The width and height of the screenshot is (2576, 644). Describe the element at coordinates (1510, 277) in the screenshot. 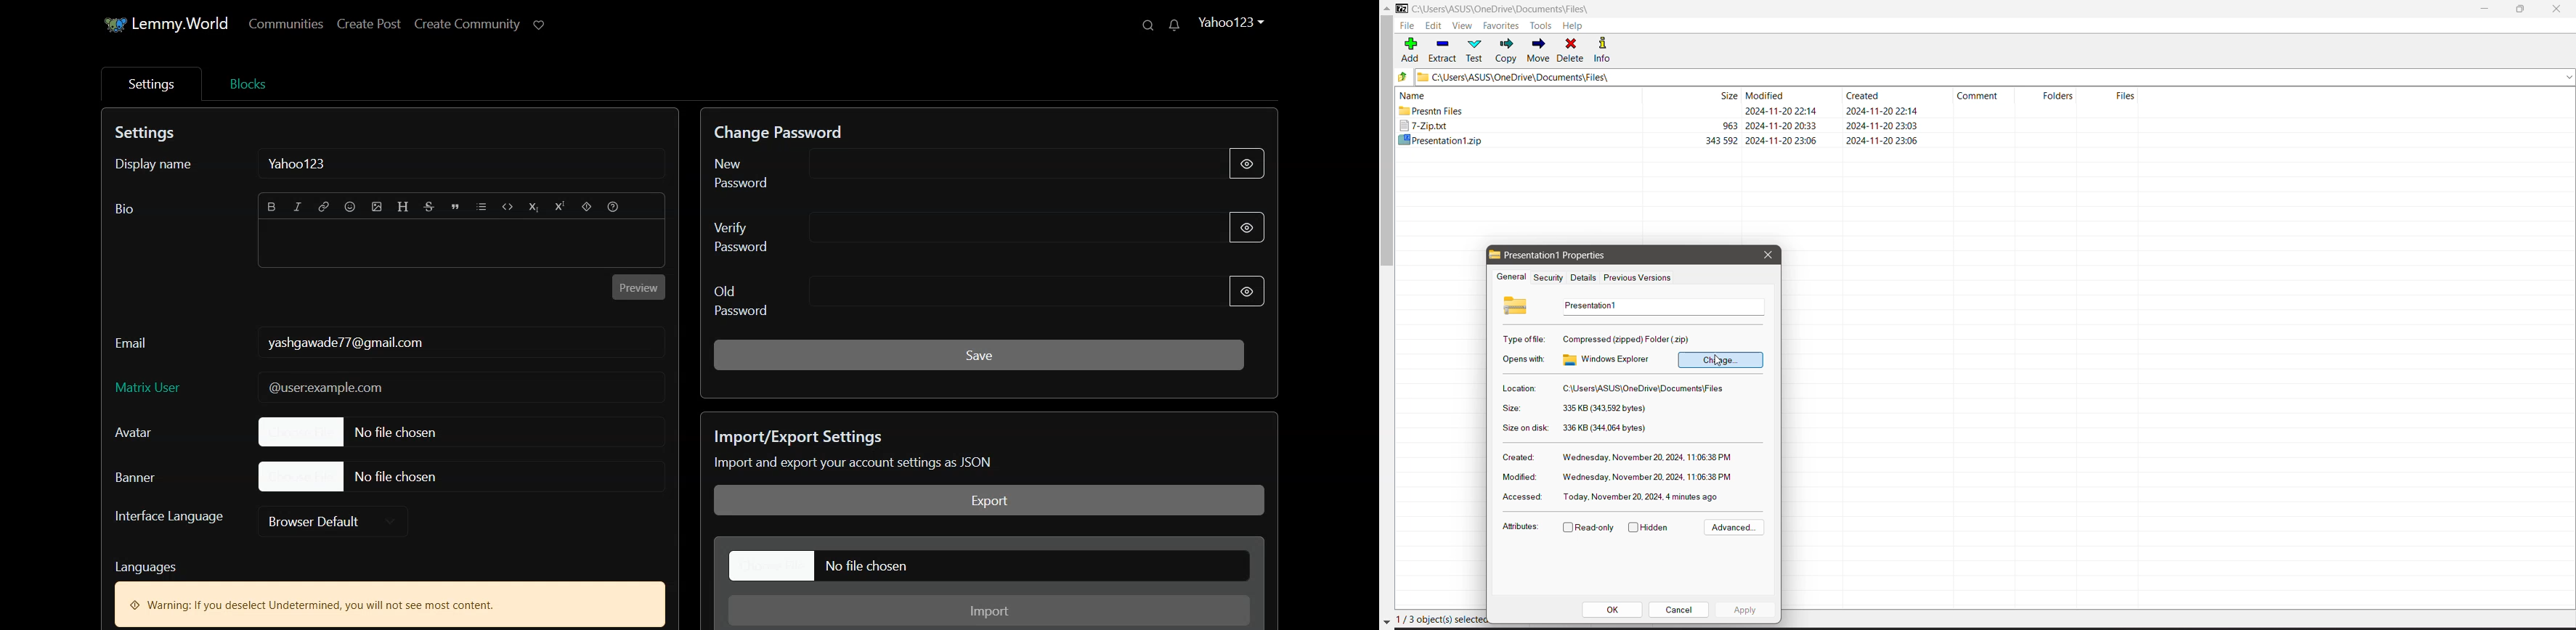

I see `General` at that location.